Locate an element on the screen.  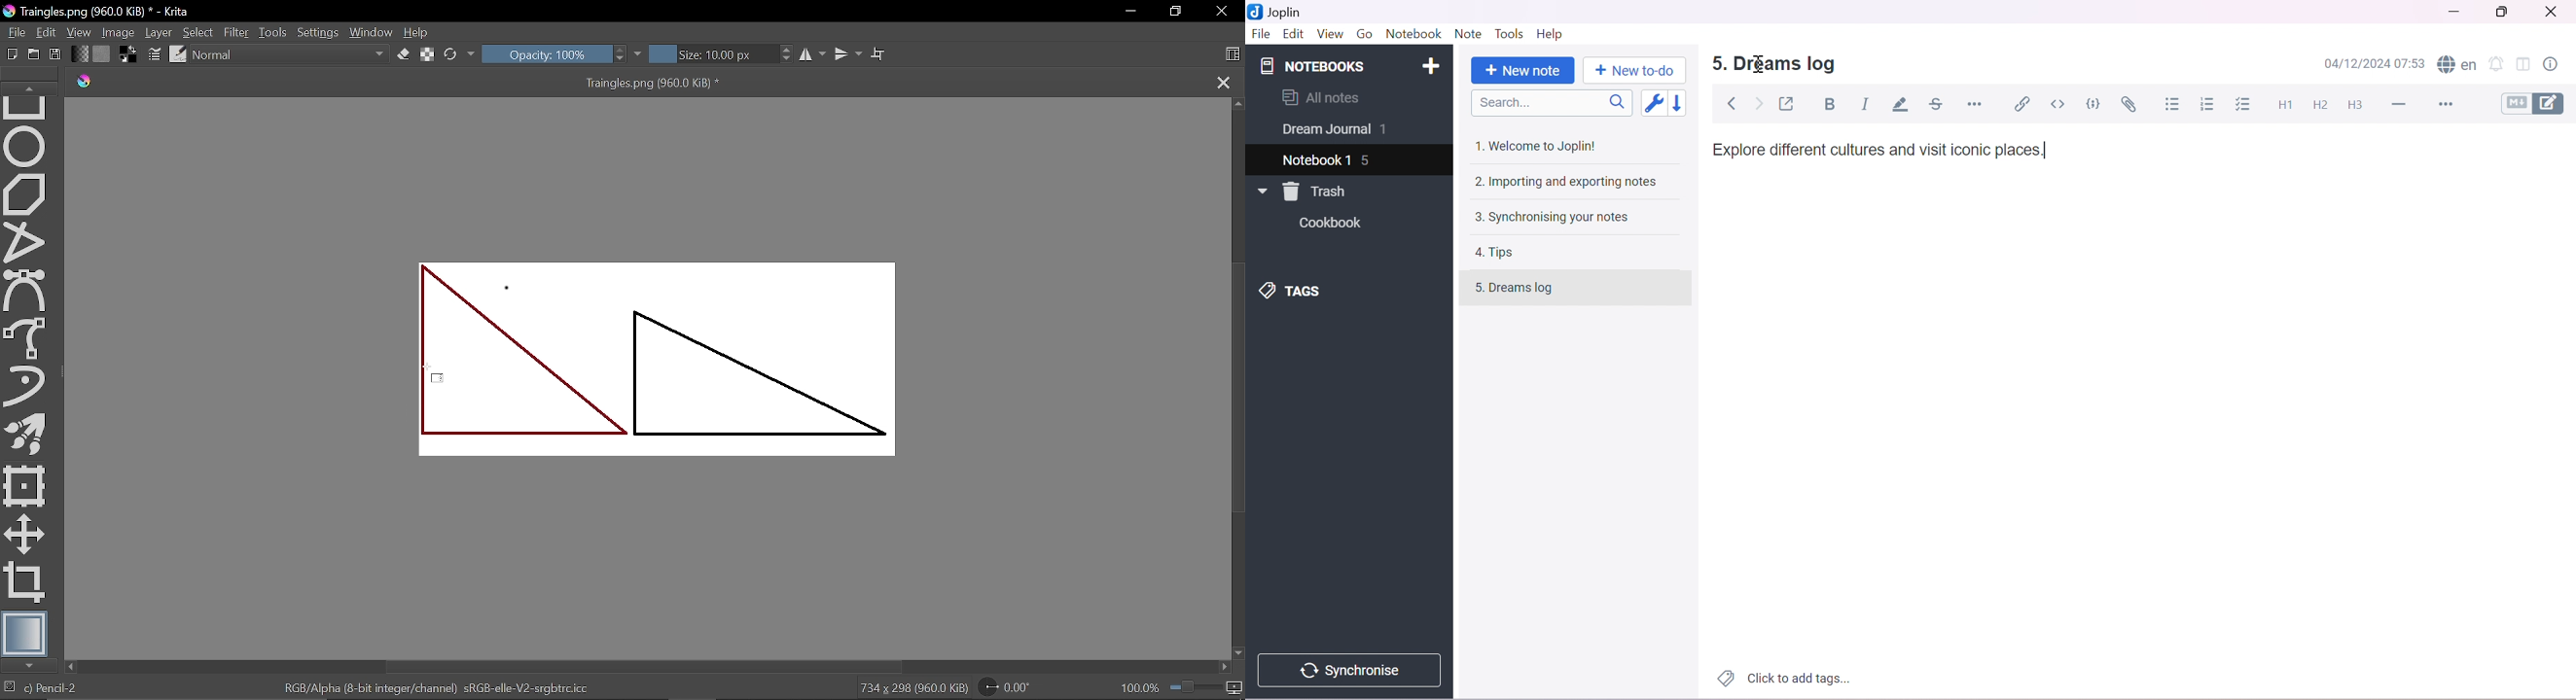
Dream Journal is located at coordinates (1325, 132).